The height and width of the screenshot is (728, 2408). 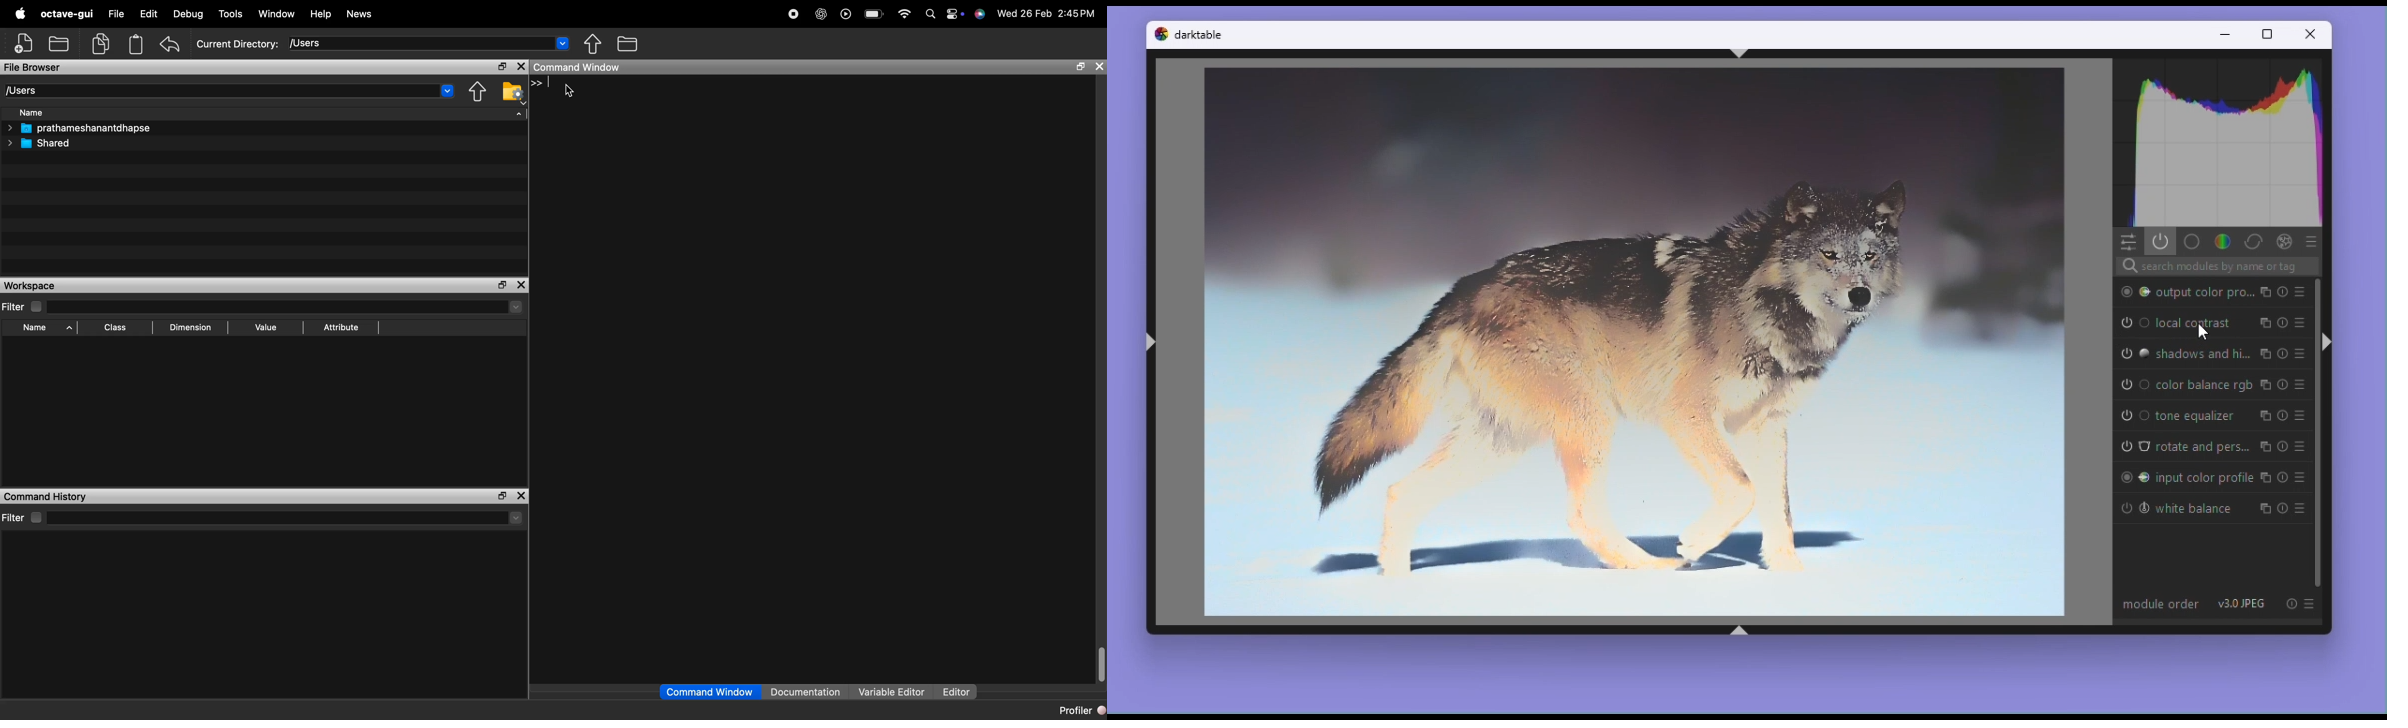 I want to click on >> |, so click(x=542, y=84).